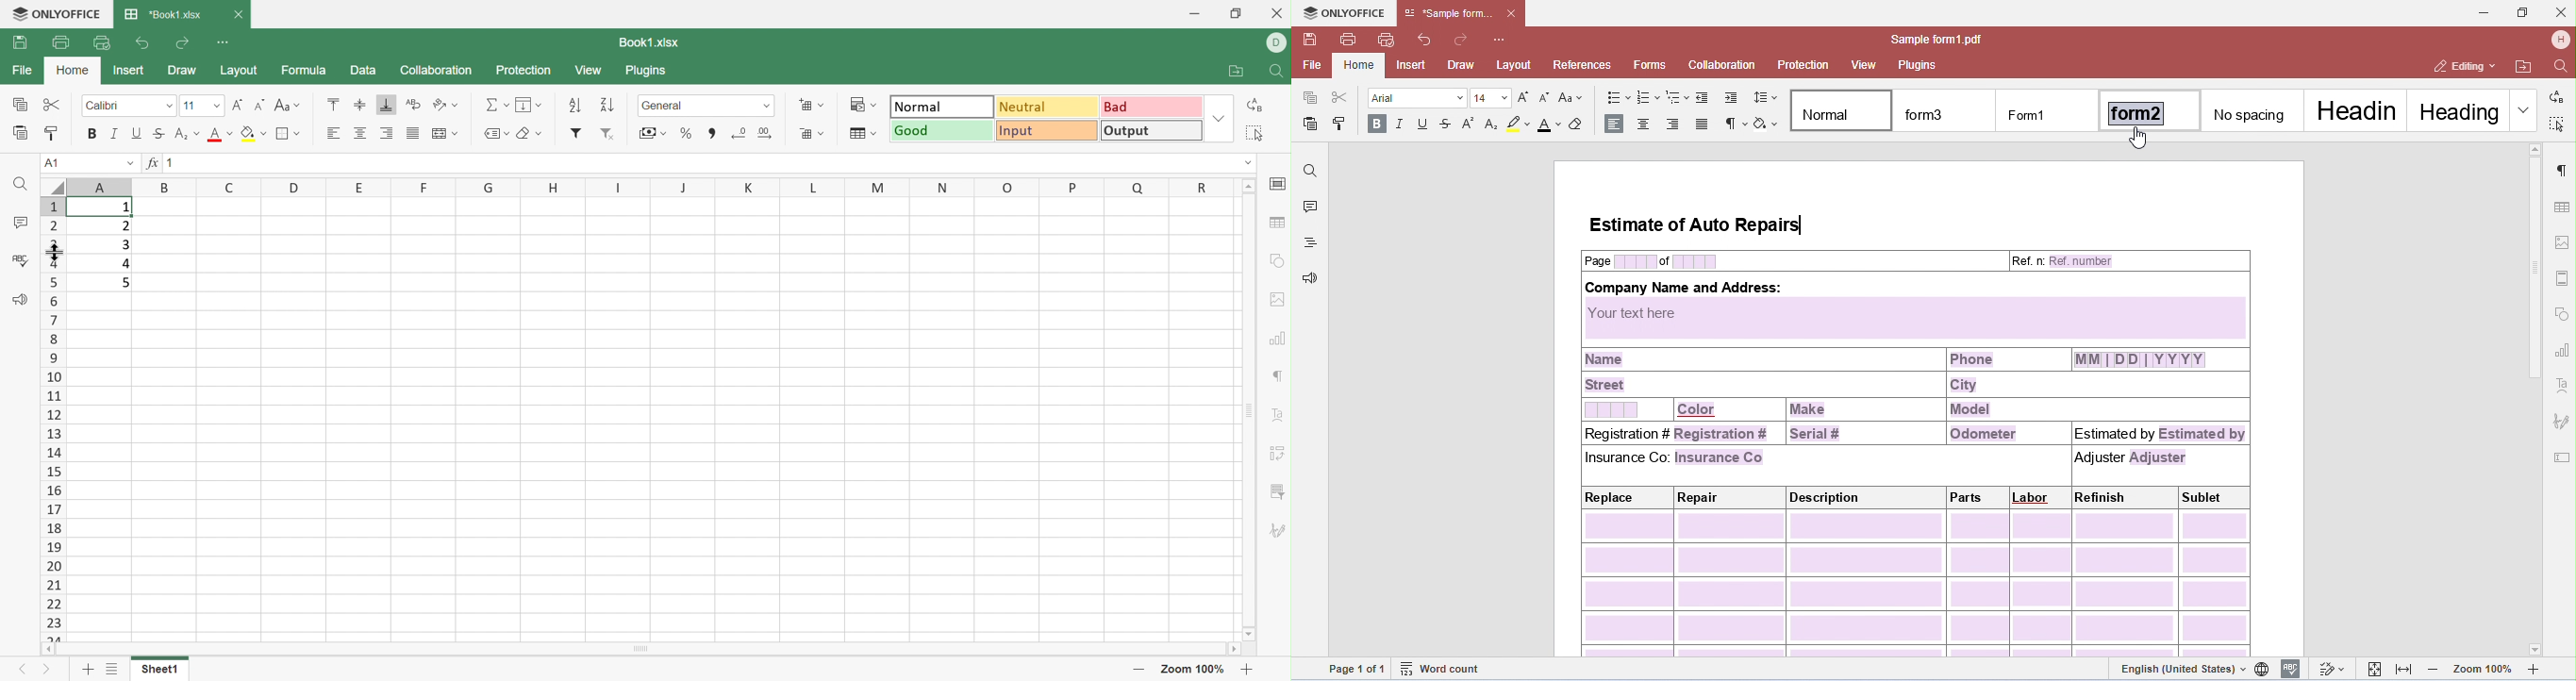  What do you see at coordinates (589, 70) in the screenshot?
I see `View` at bounding box center [589, 70].